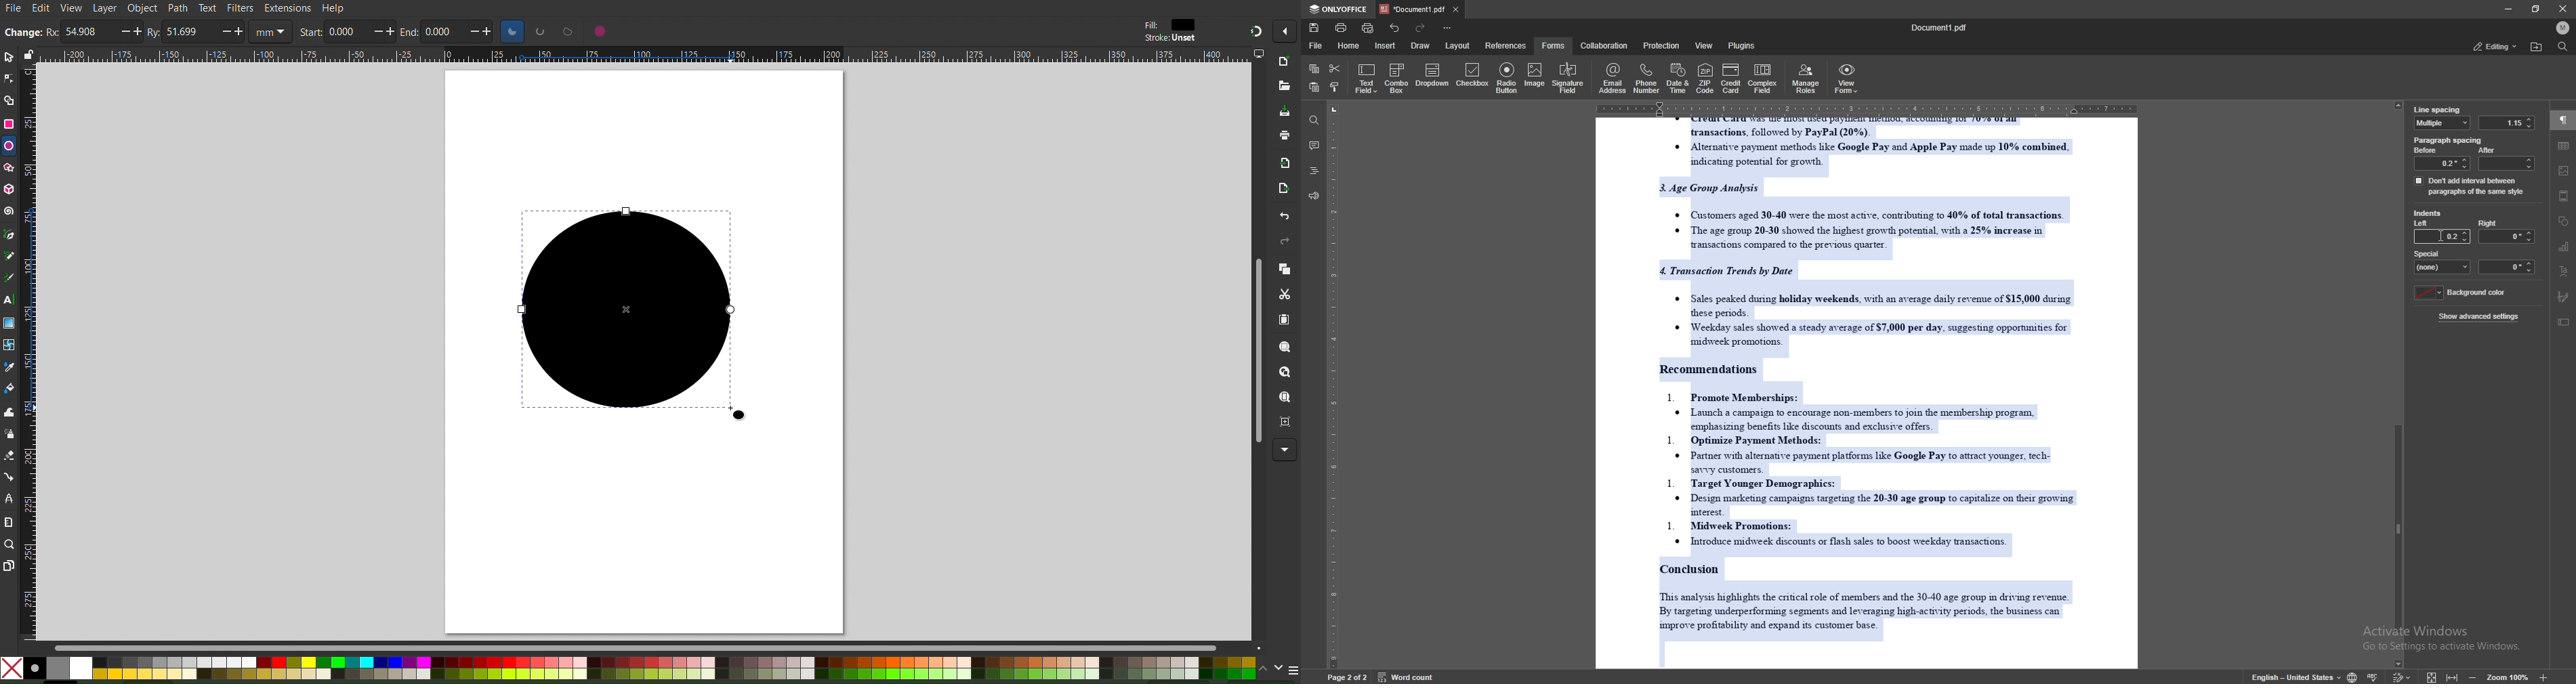 This screenshot has width=2576, height=700. Describe the element at coordinates (1313, 145) in the screenshot. I see `comment` at that location.